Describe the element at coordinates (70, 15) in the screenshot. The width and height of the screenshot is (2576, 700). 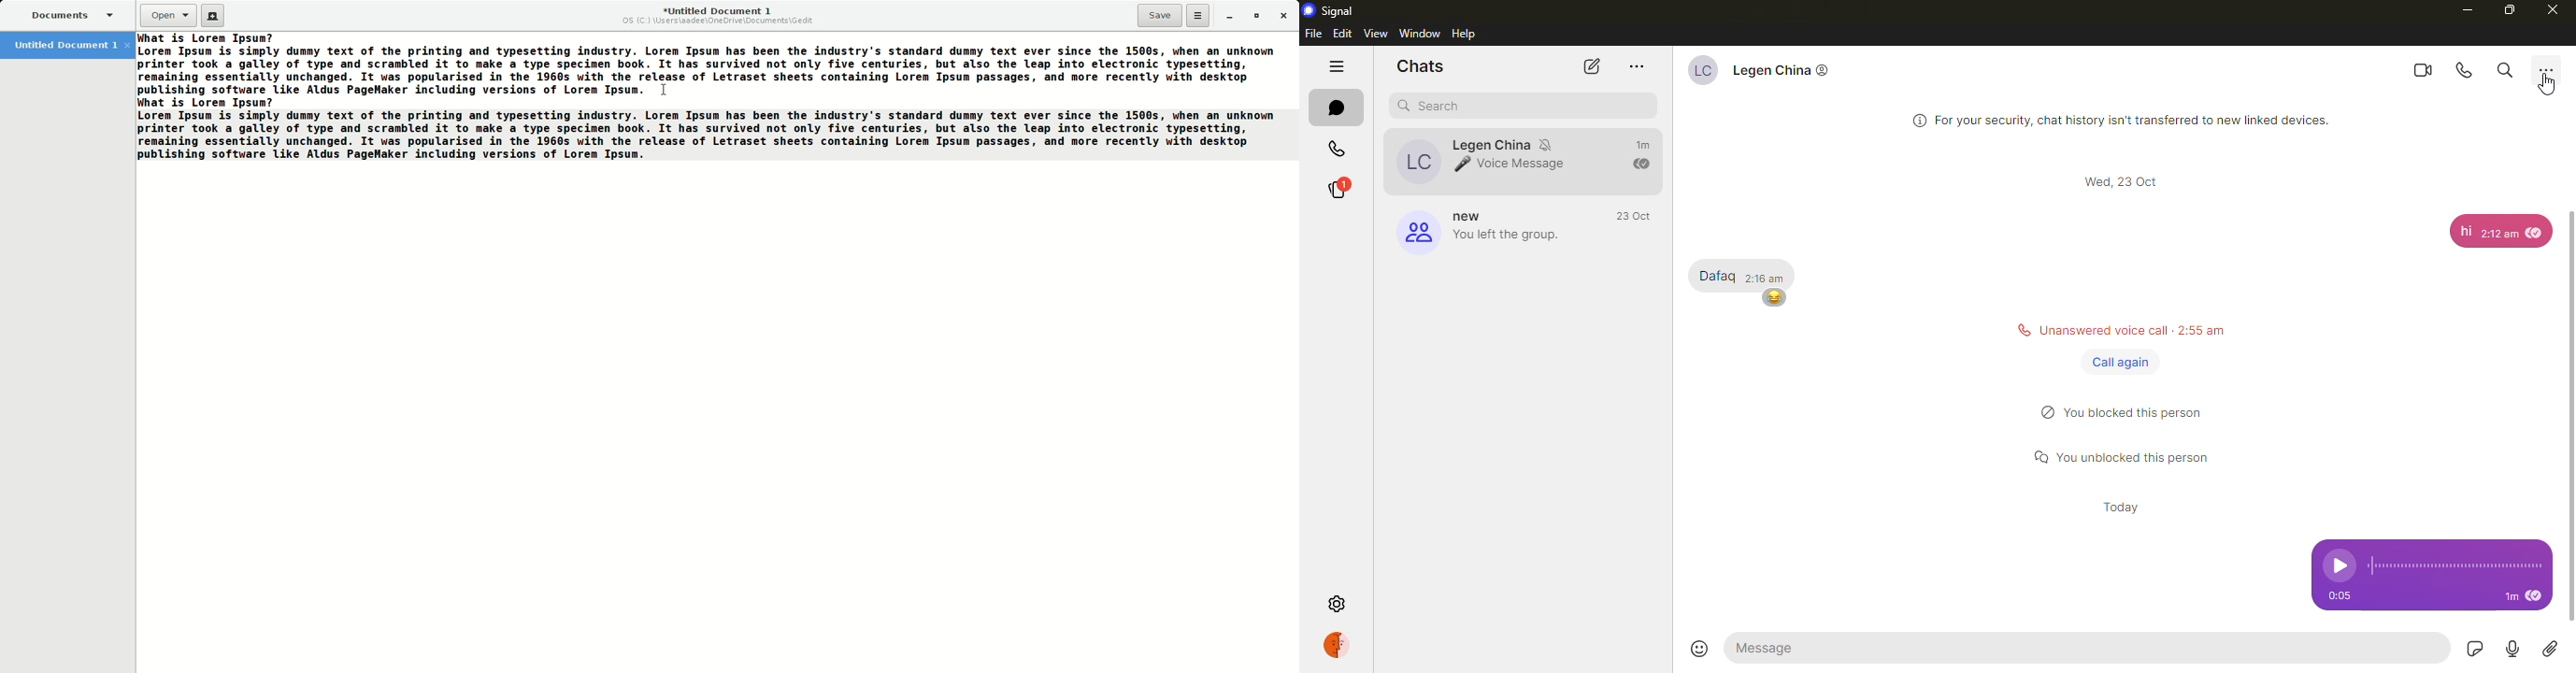
I see `Documents` at that location.